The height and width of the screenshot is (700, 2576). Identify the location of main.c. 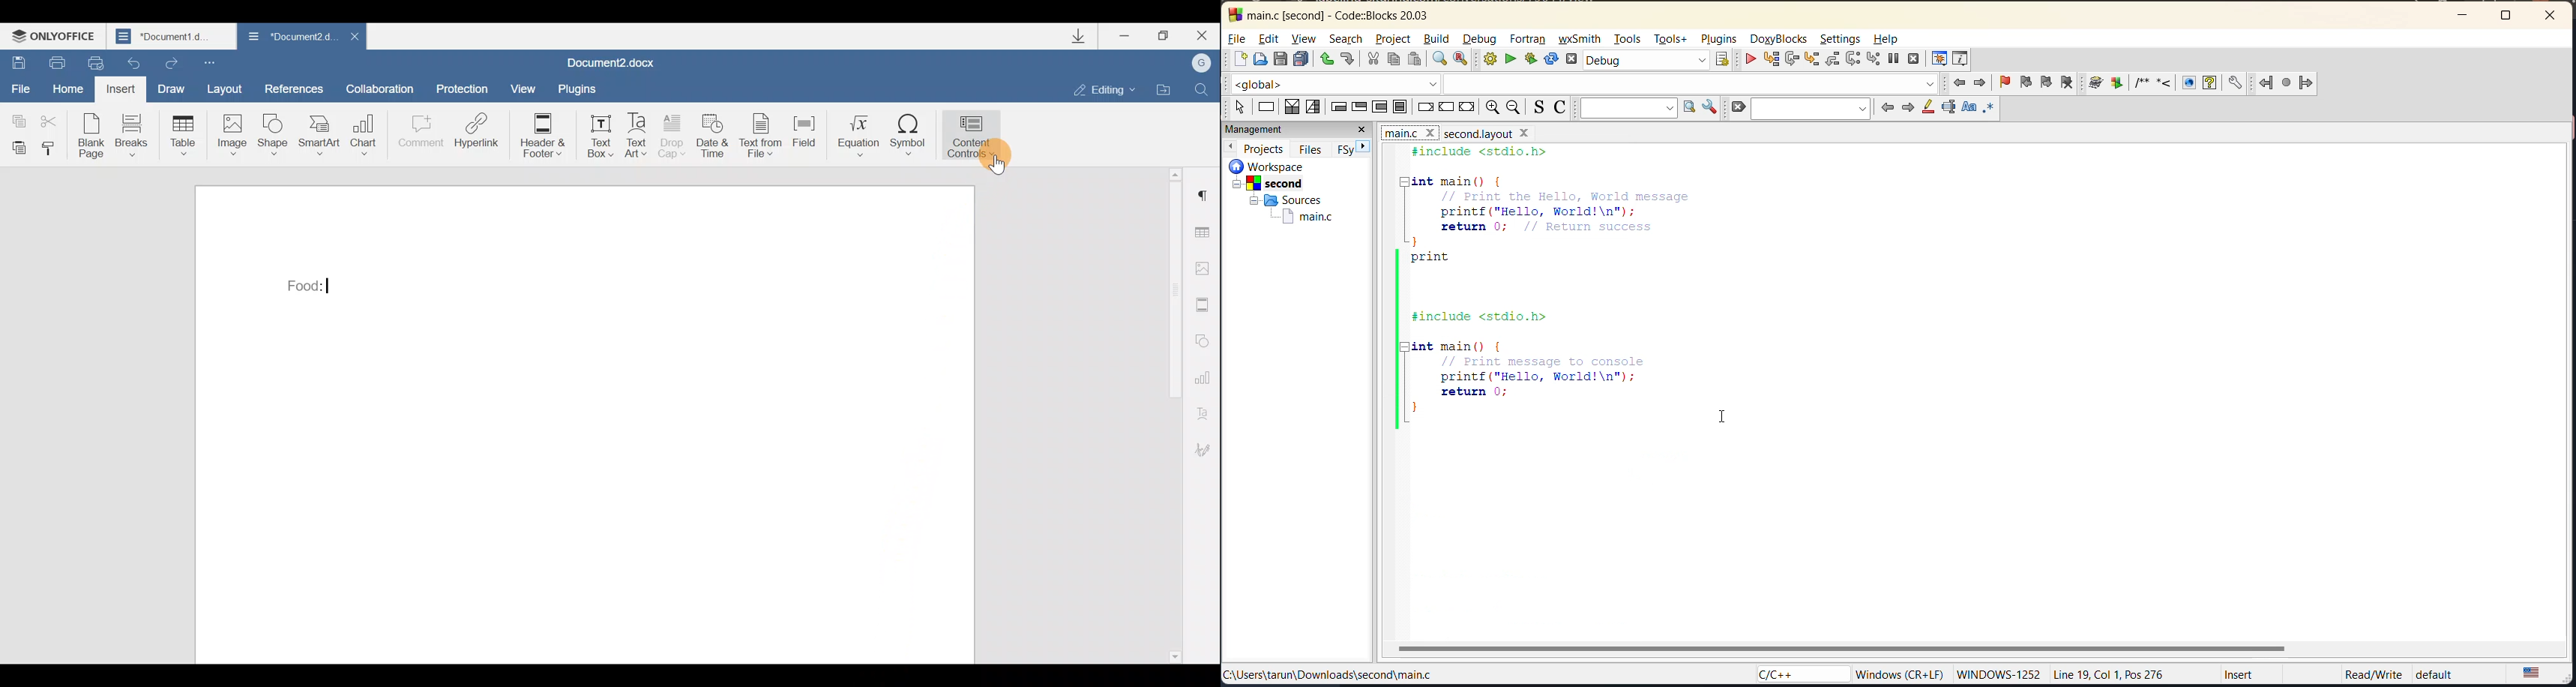
(1305, 216).